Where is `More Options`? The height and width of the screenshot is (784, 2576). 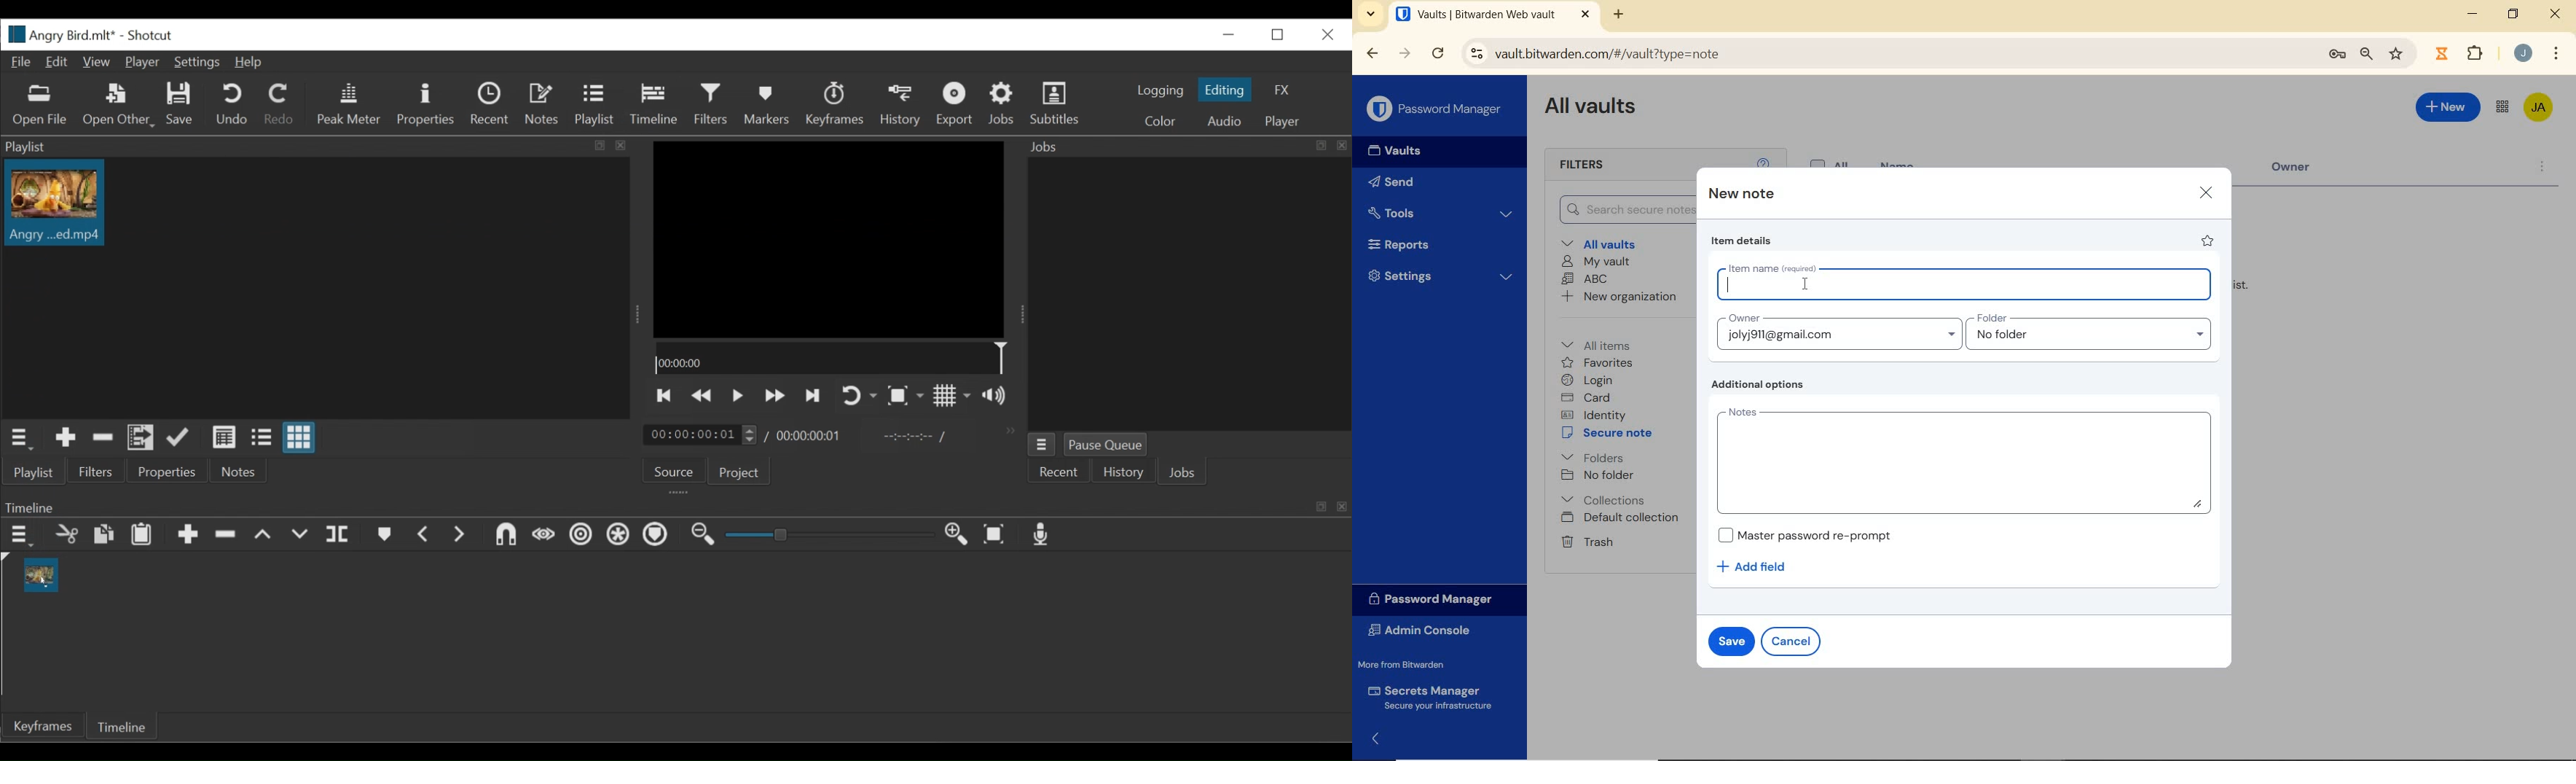
More Options is located at coordinates (2556, 55).